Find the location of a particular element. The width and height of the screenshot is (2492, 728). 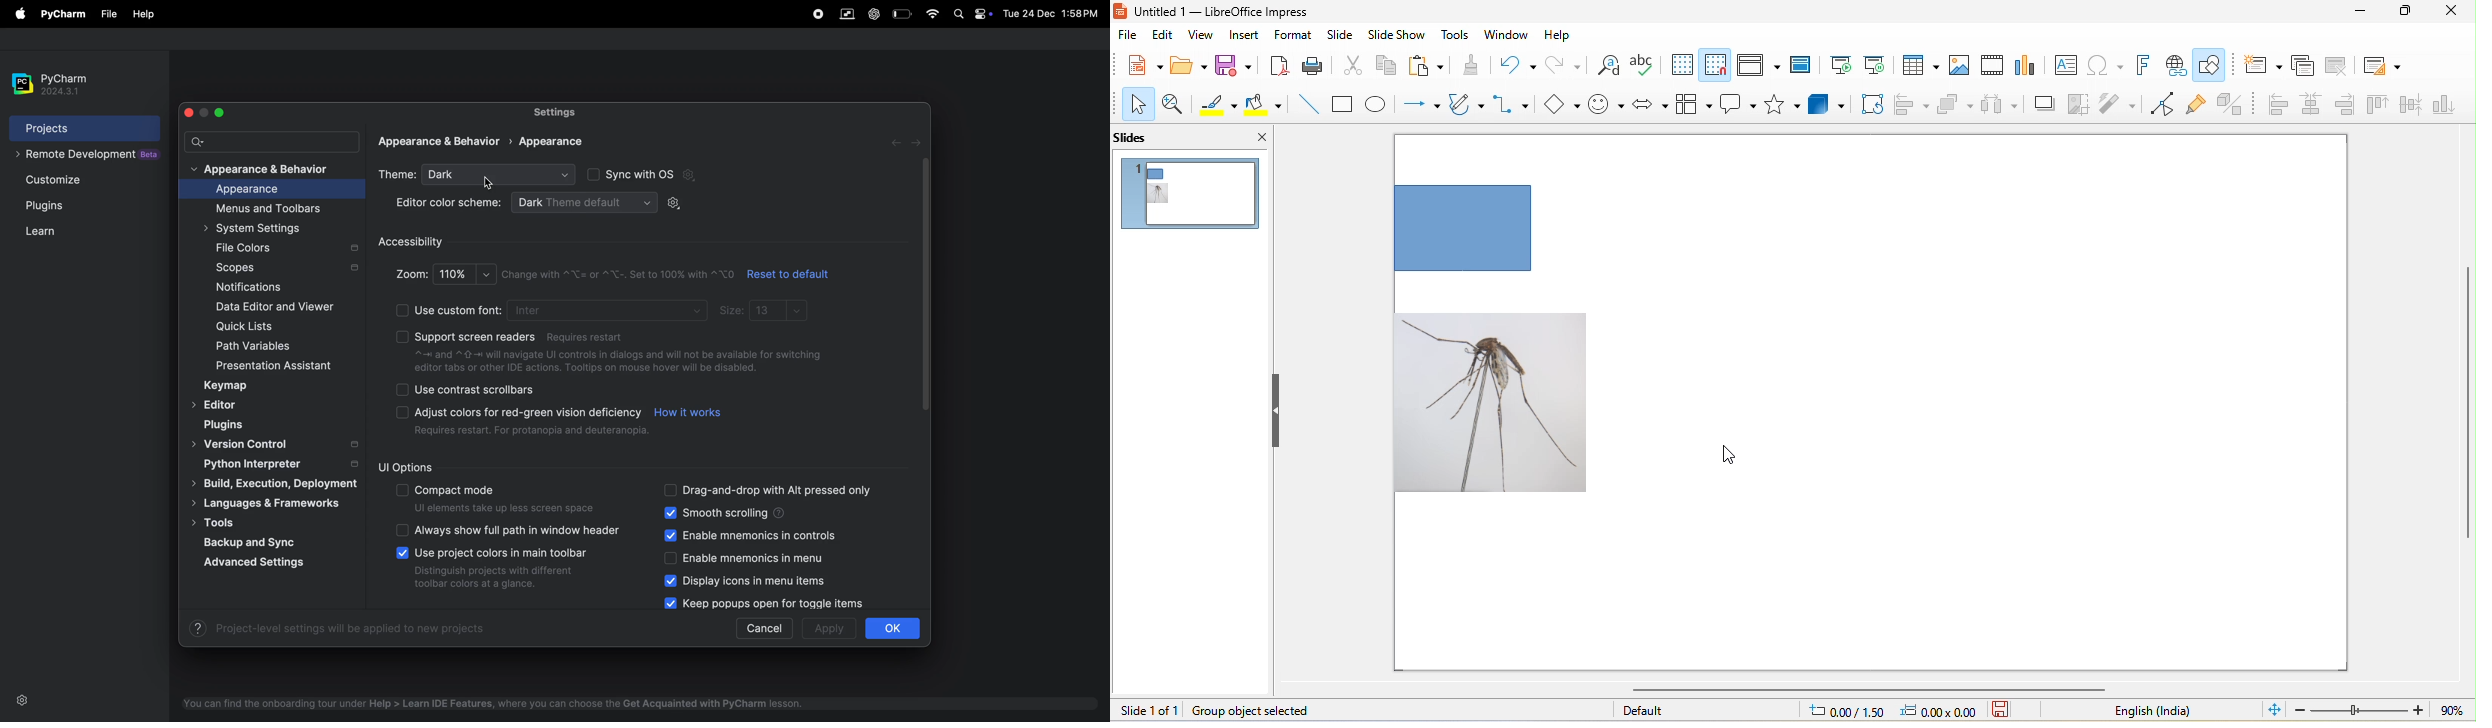

scroll bar is located at coordinates (930, 291).